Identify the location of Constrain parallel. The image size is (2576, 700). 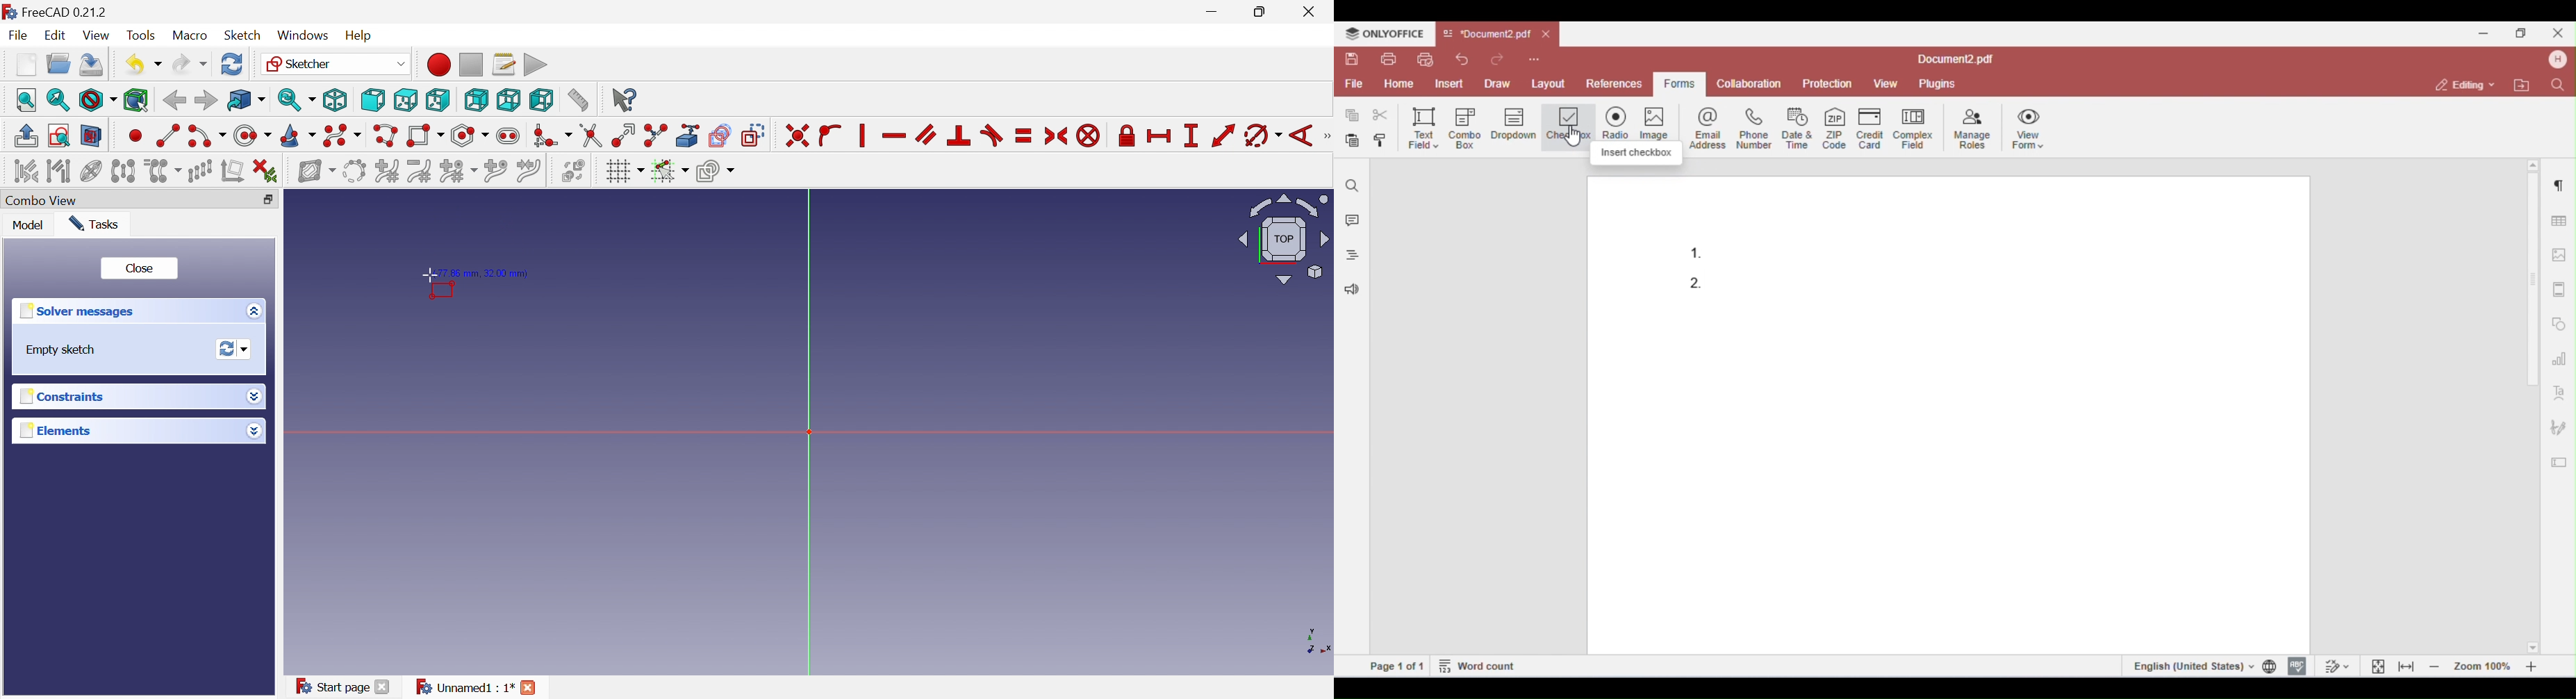
(925, 134).